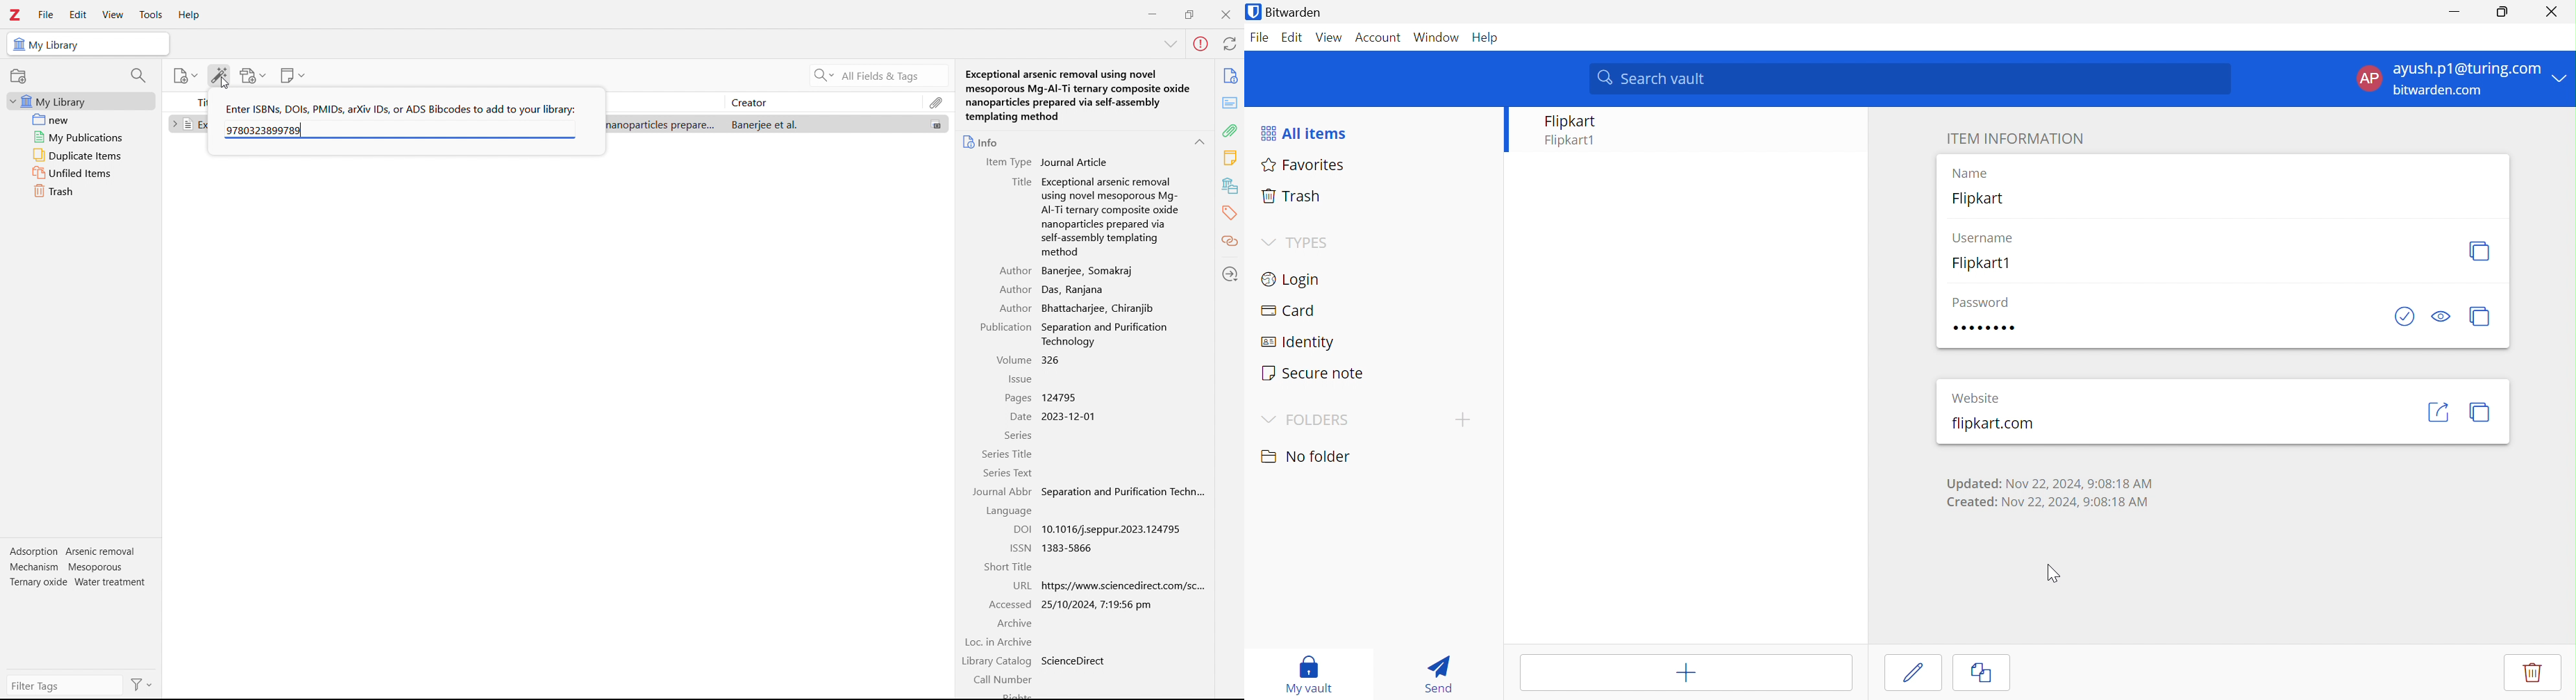 This screenshot has height=700, width=2576. What do you see at coordinates (65, 685) in the screenshot?
I see `filter tags` at bounding box center [65, 685].